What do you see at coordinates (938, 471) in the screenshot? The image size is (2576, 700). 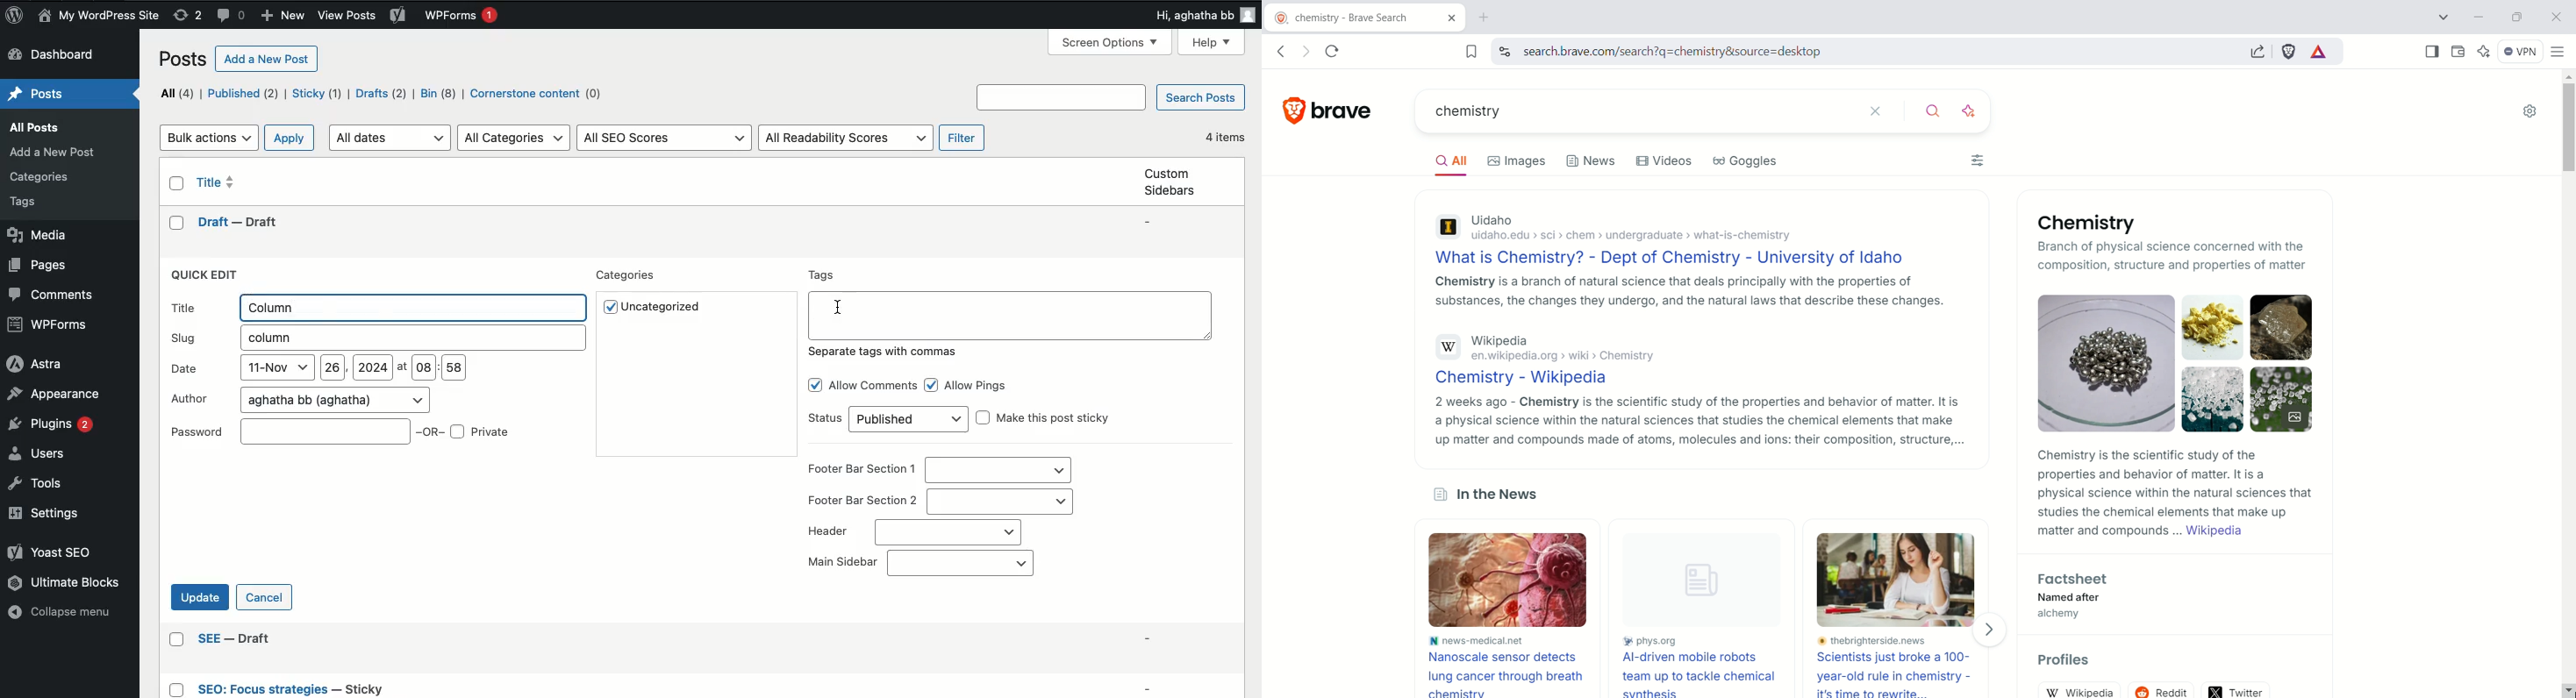 I see `Footer bar section 1` at bounding box center [938, 471].